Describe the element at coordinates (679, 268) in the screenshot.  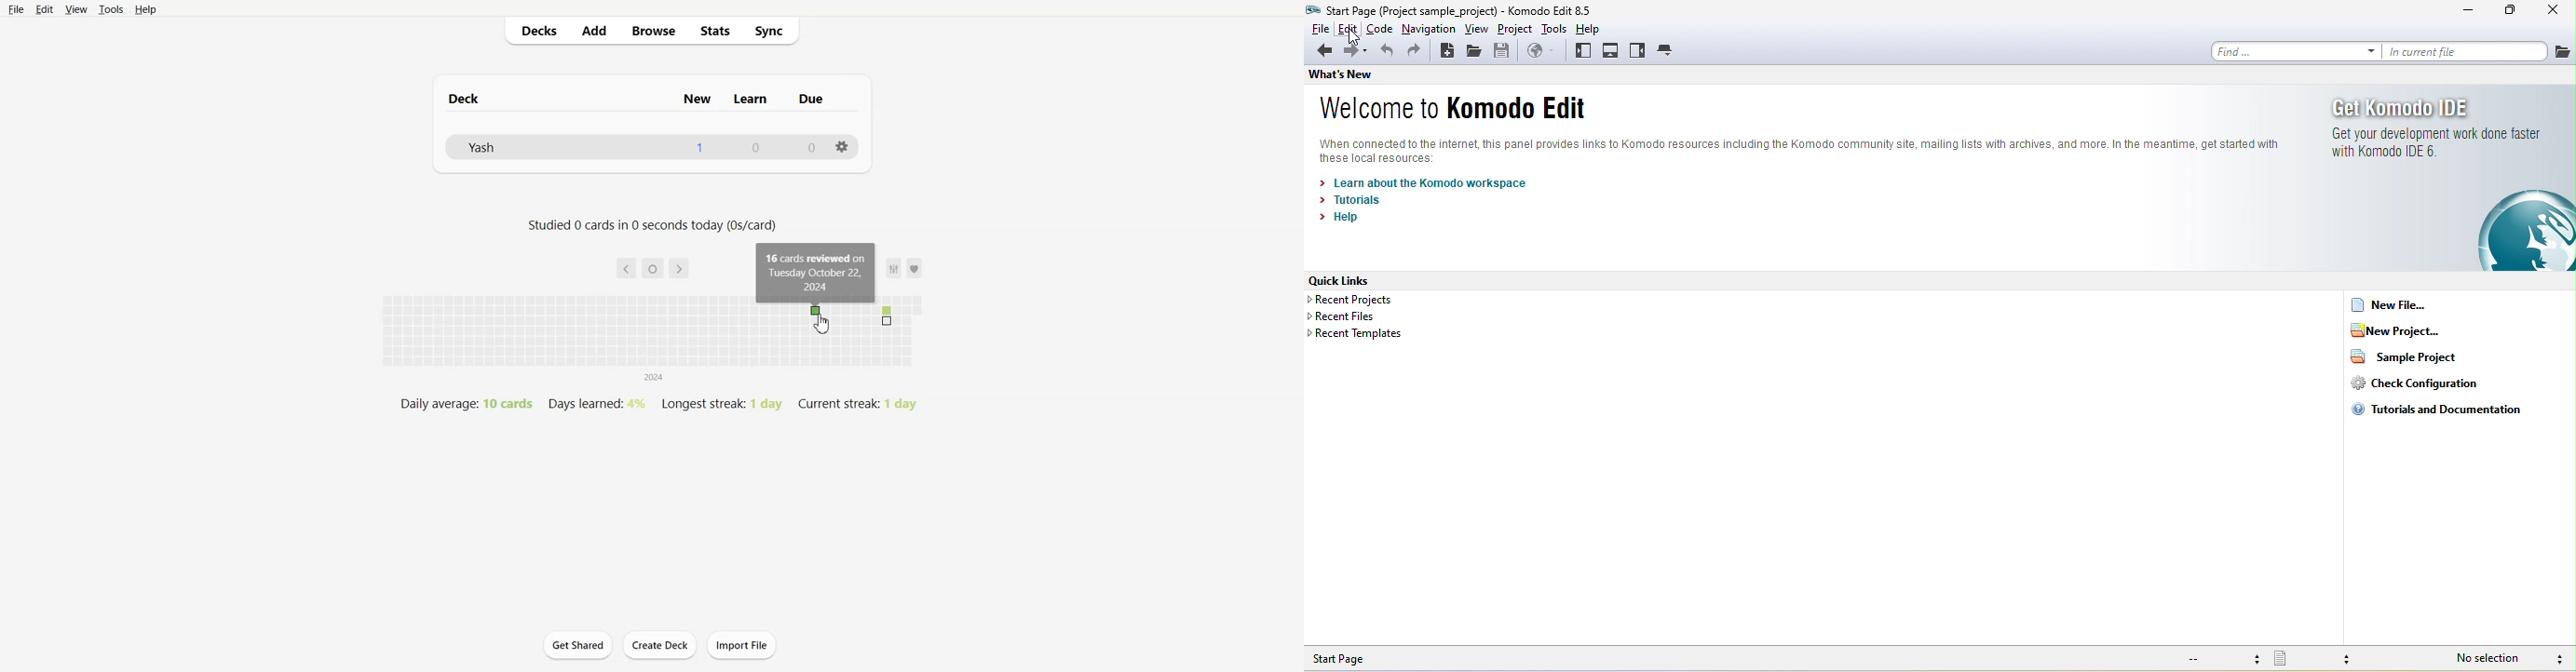
I see `forward` at that location.